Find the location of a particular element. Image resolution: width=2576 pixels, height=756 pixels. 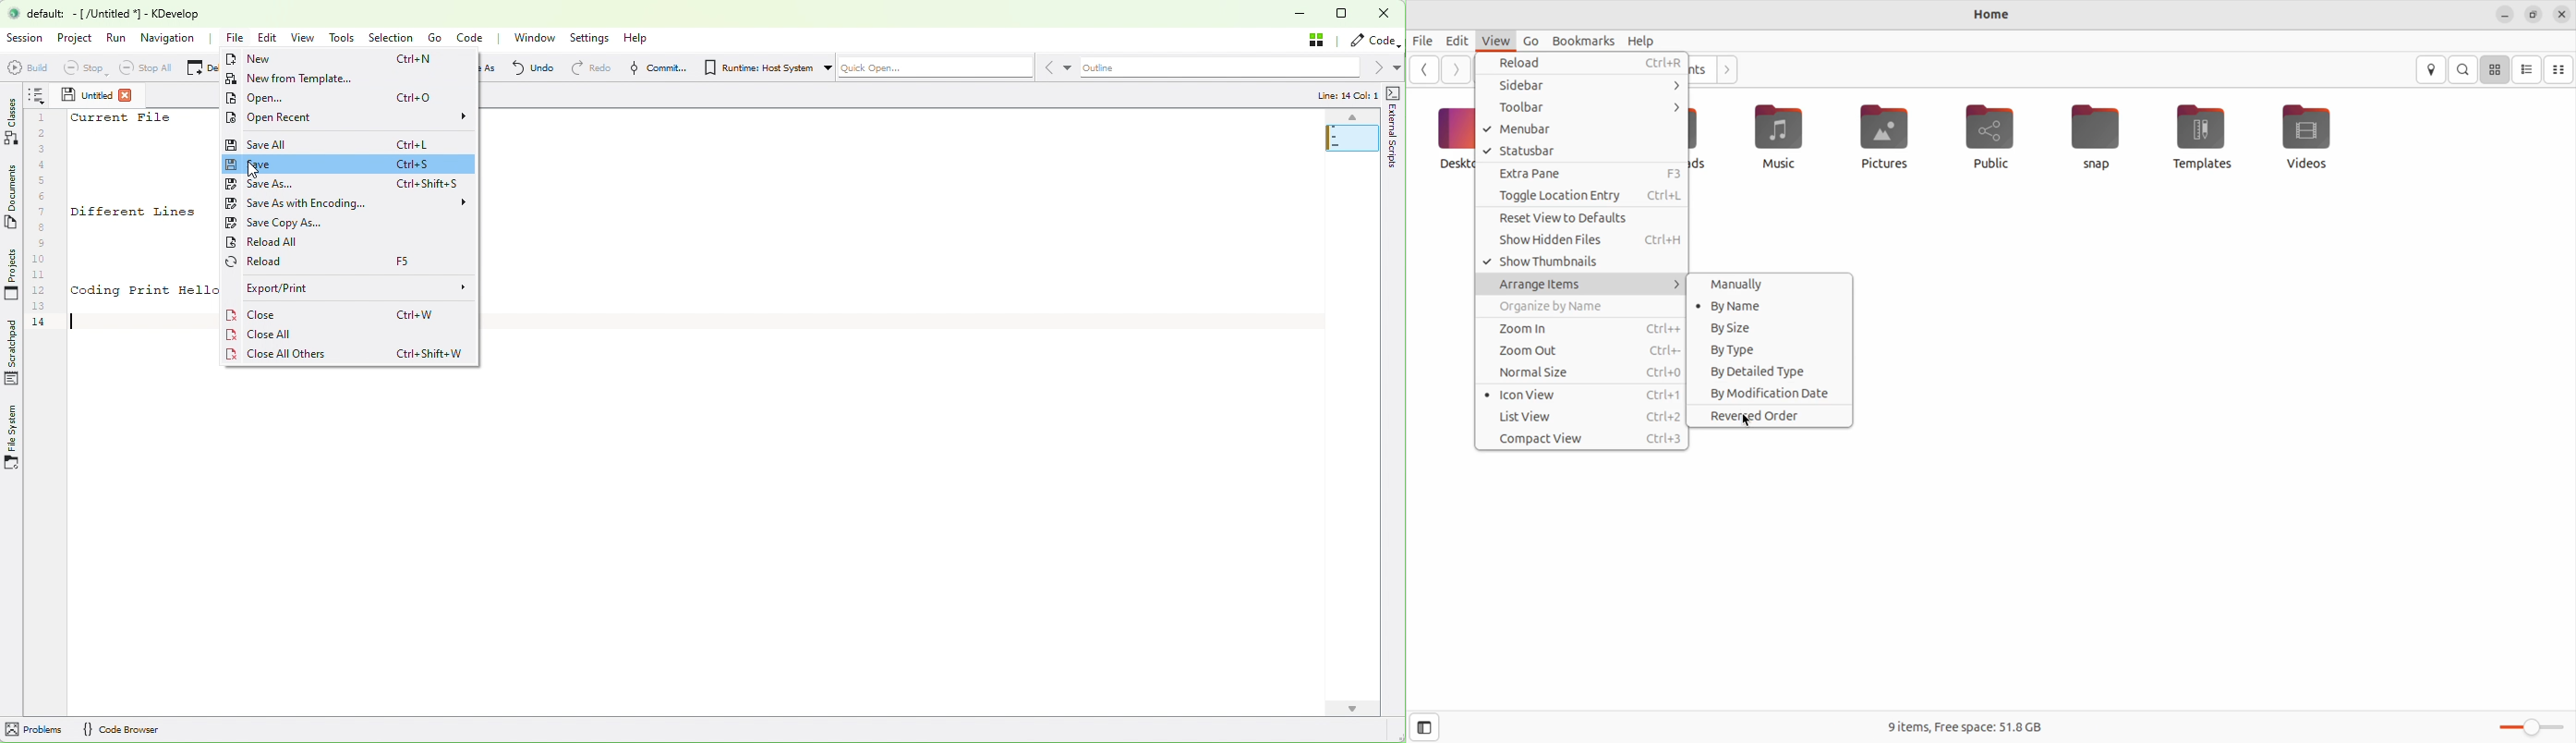

logo is located at coordinates (14, 13).